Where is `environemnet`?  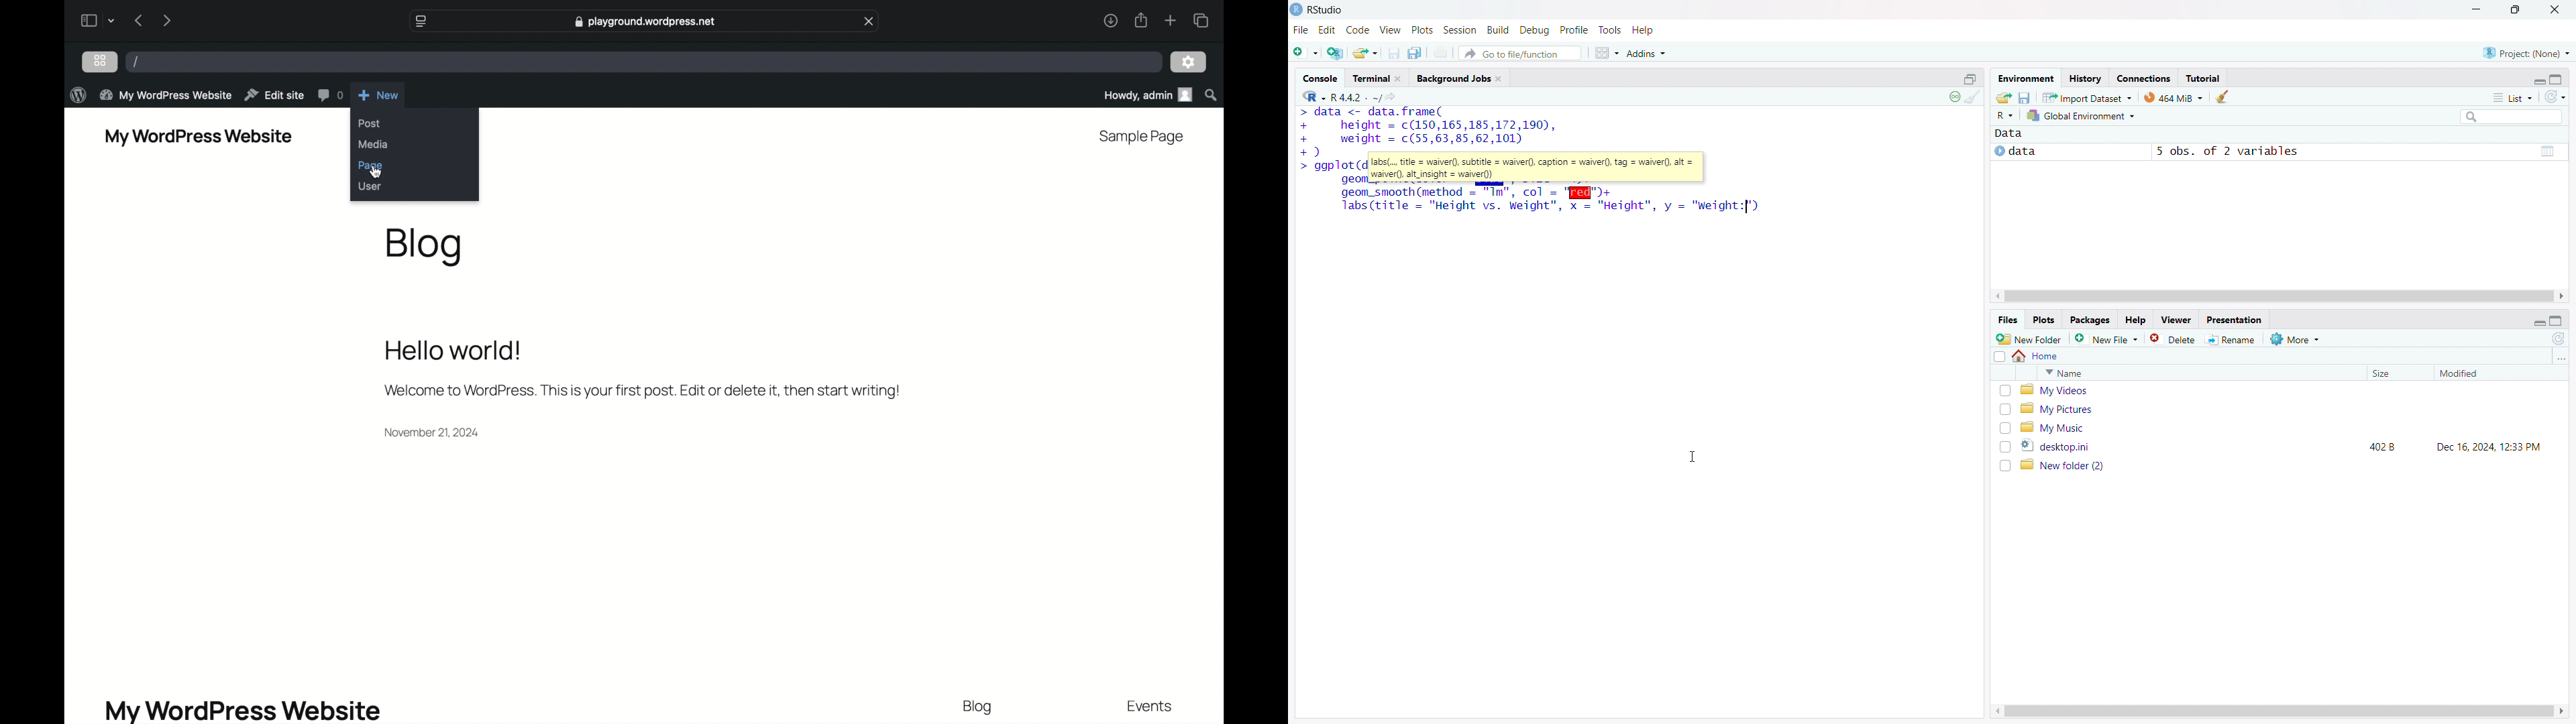
environemnet is located at coordinates (2025, 76).